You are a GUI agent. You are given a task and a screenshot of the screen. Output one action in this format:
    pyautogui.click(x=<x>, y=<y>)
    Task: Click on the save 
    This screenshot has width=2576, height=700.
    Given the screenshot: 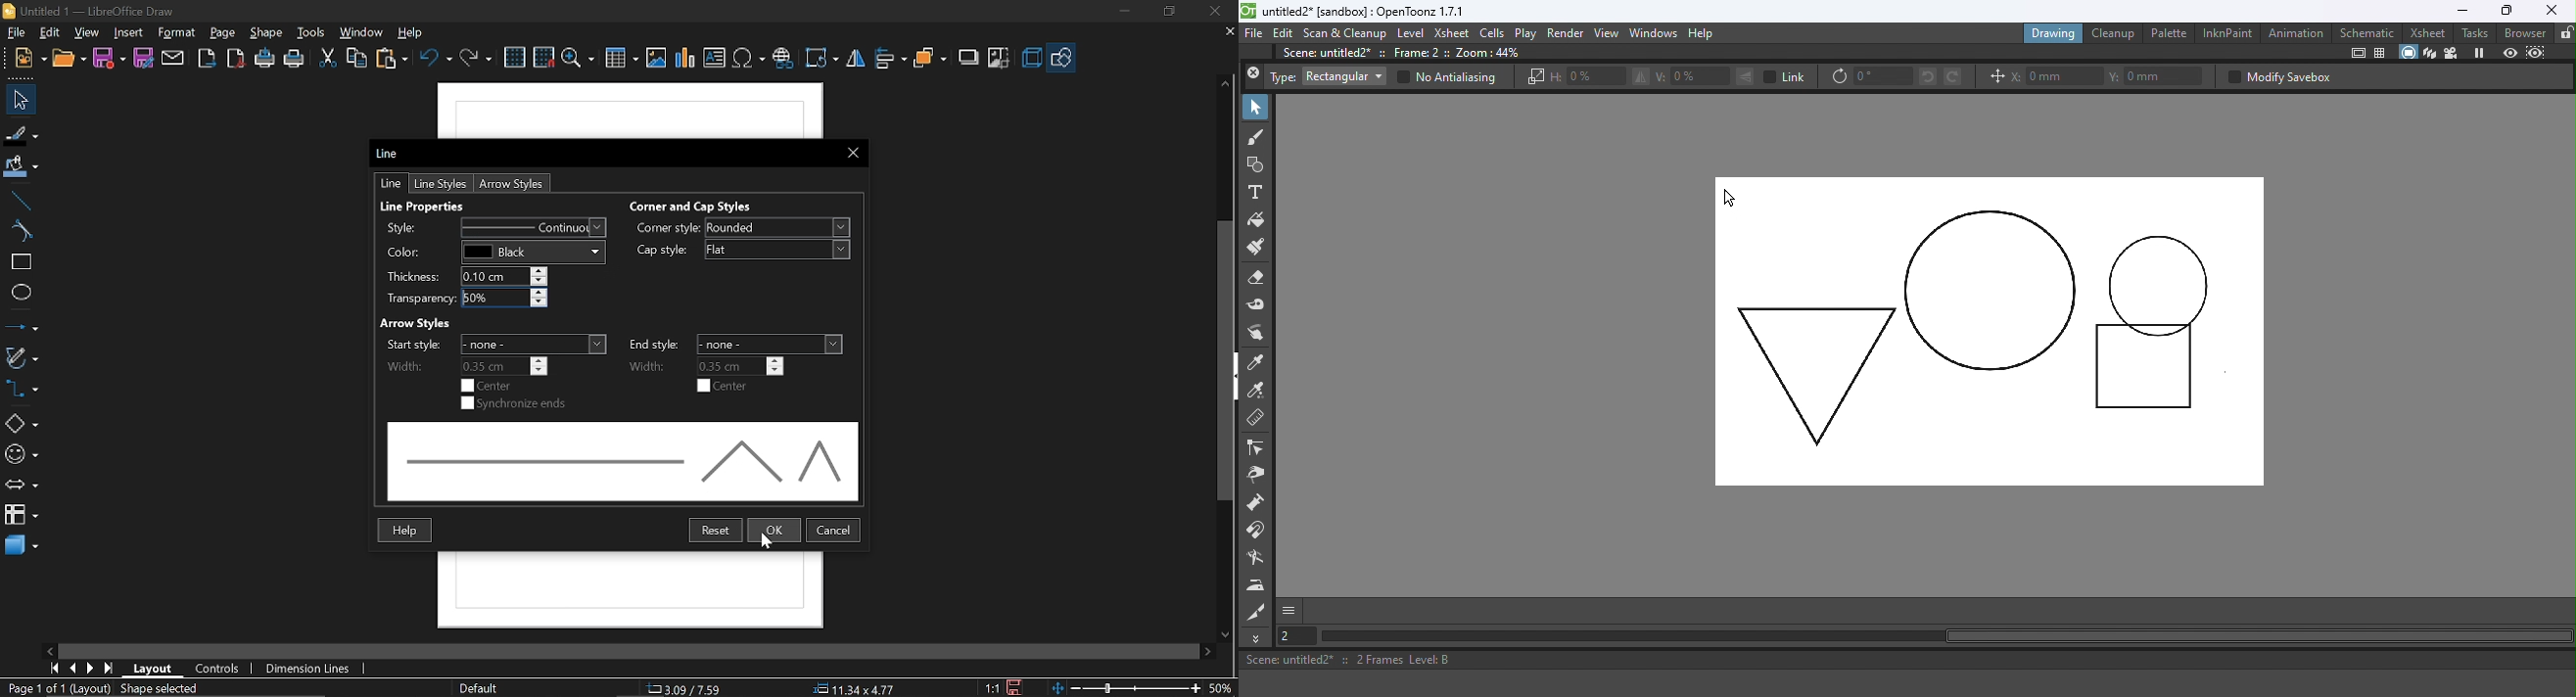 What is the action you would take?
    pyautogui.click(x=108, y=58)
    